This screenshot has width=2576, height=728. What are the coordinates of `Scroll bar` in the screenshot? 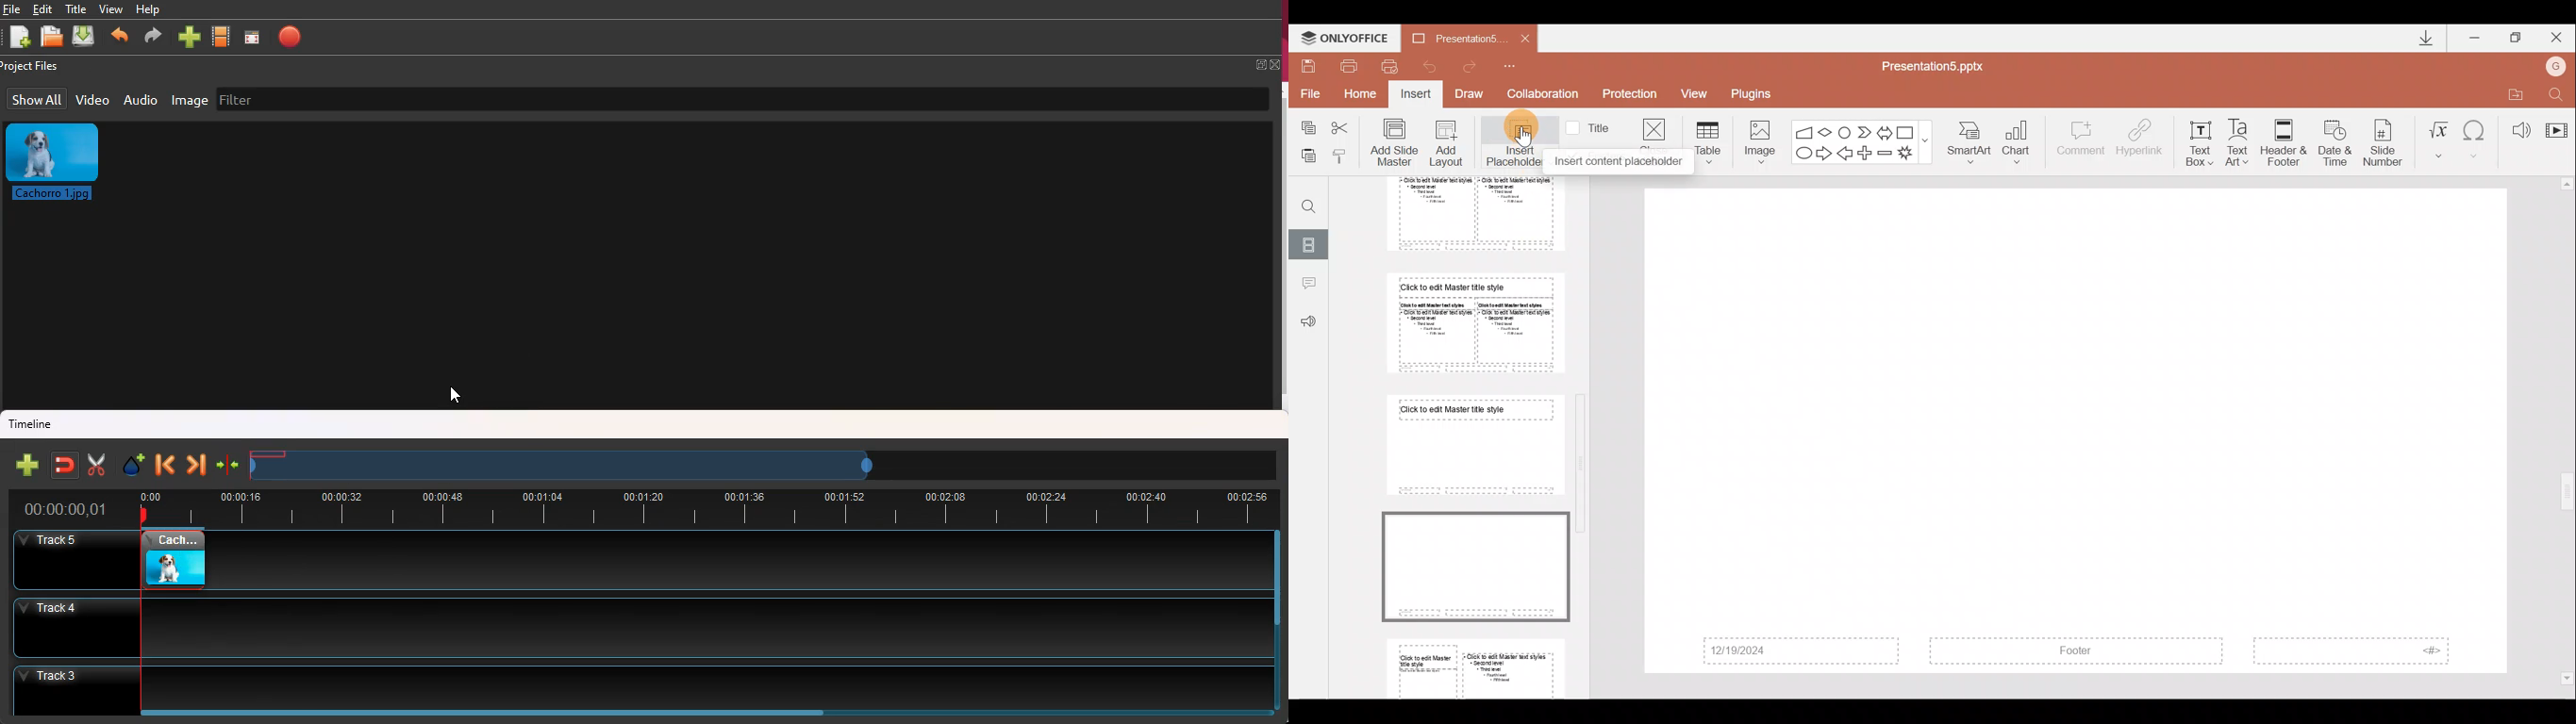 It's located at (2568, 432).